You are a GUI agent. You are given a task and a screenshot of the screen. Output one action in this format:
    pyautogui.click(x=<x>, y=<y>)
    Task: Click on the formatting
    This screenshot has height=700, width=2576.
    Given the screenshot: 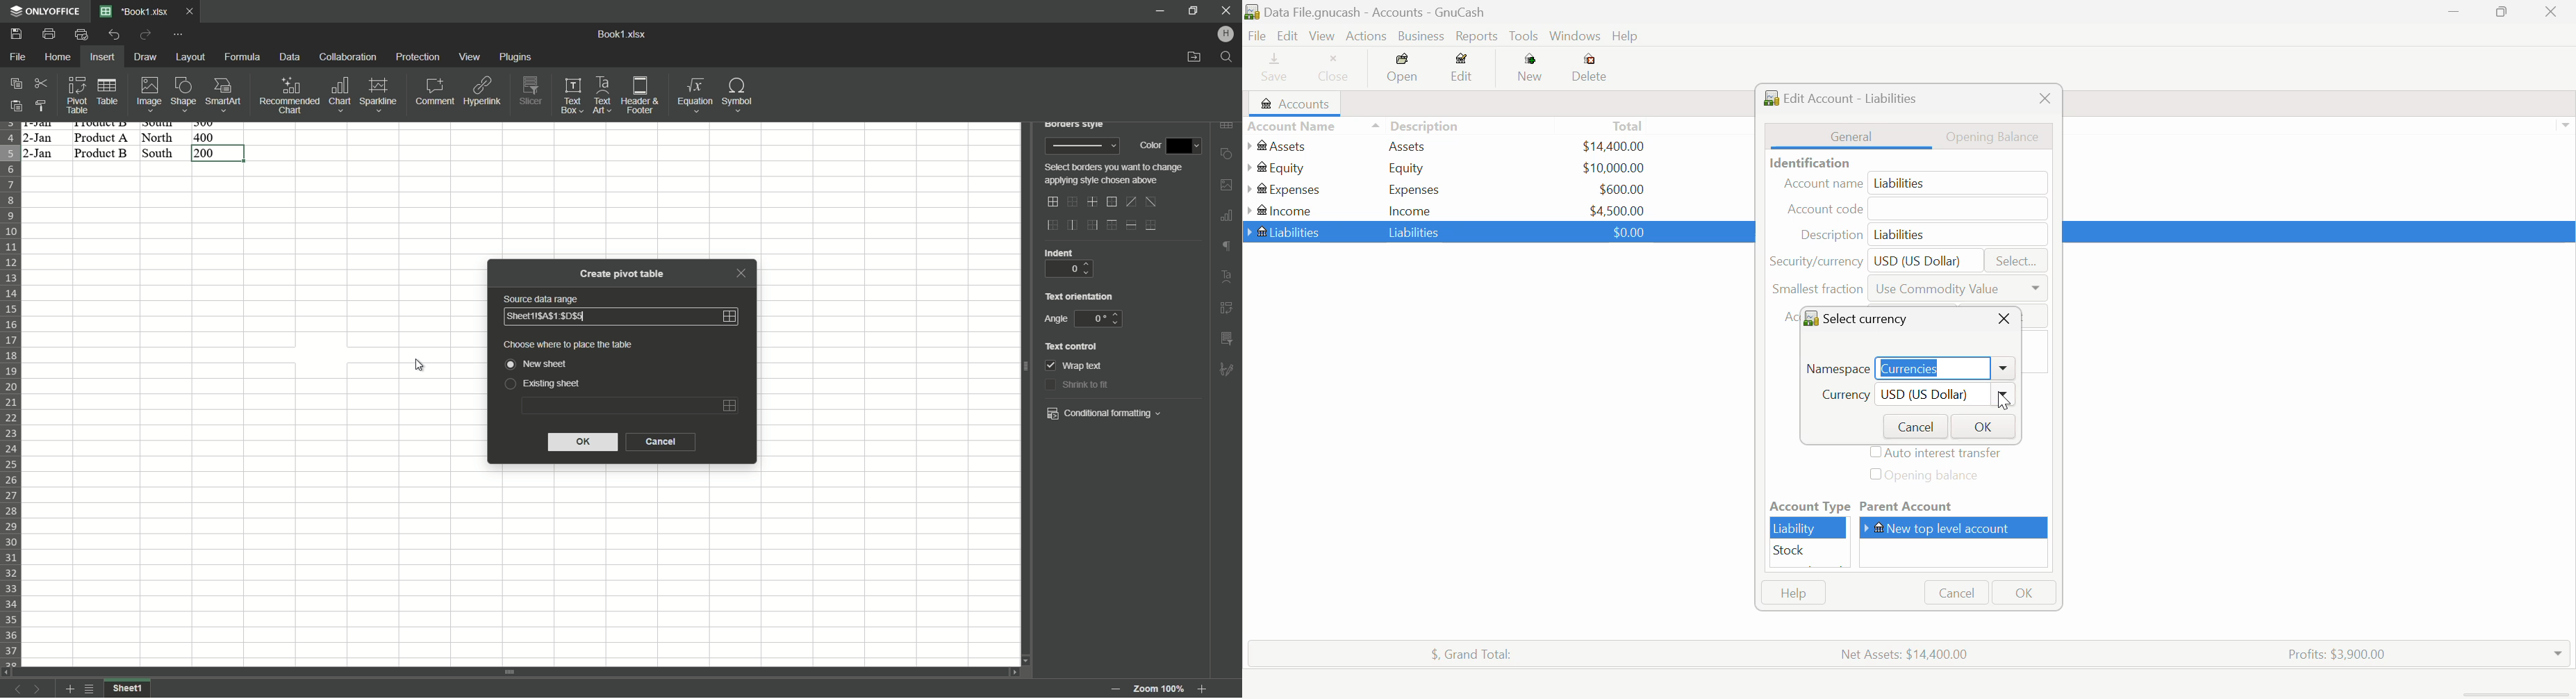 What is the action you would take?
    pyautogui.click(x=1227, y=368)
    